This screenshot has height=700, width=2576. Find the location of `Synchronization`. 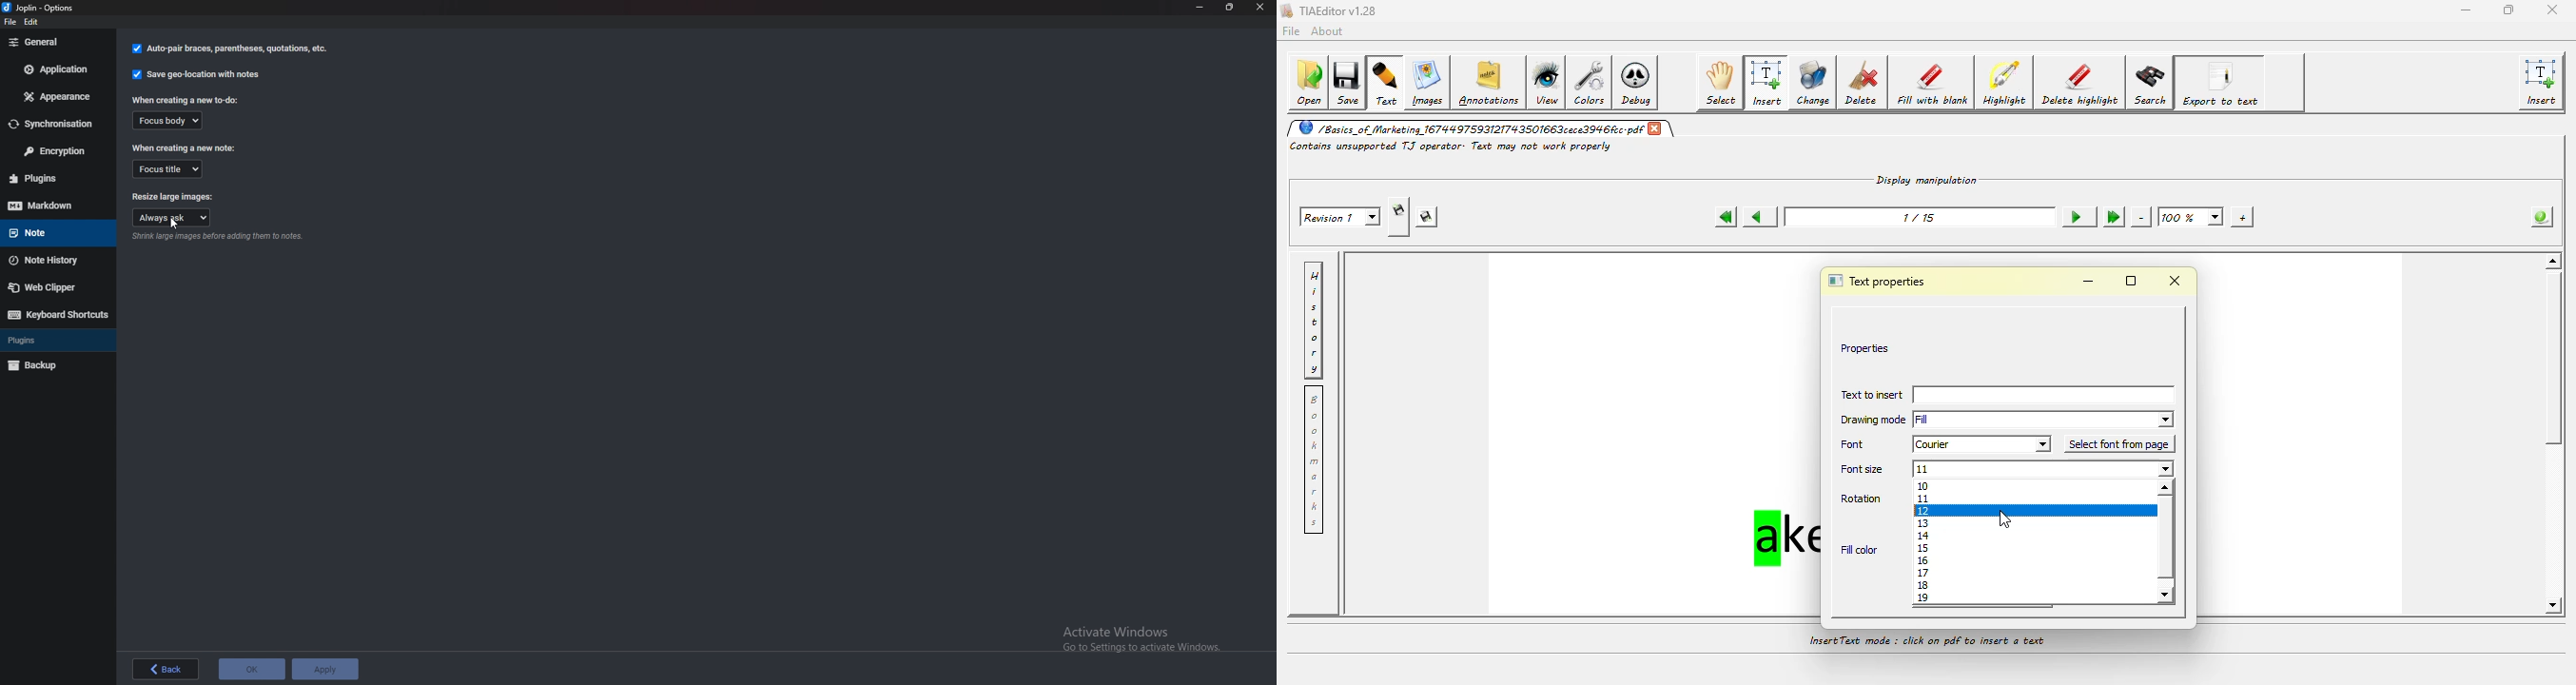

Synchronization is located at coordinates (57, 124).